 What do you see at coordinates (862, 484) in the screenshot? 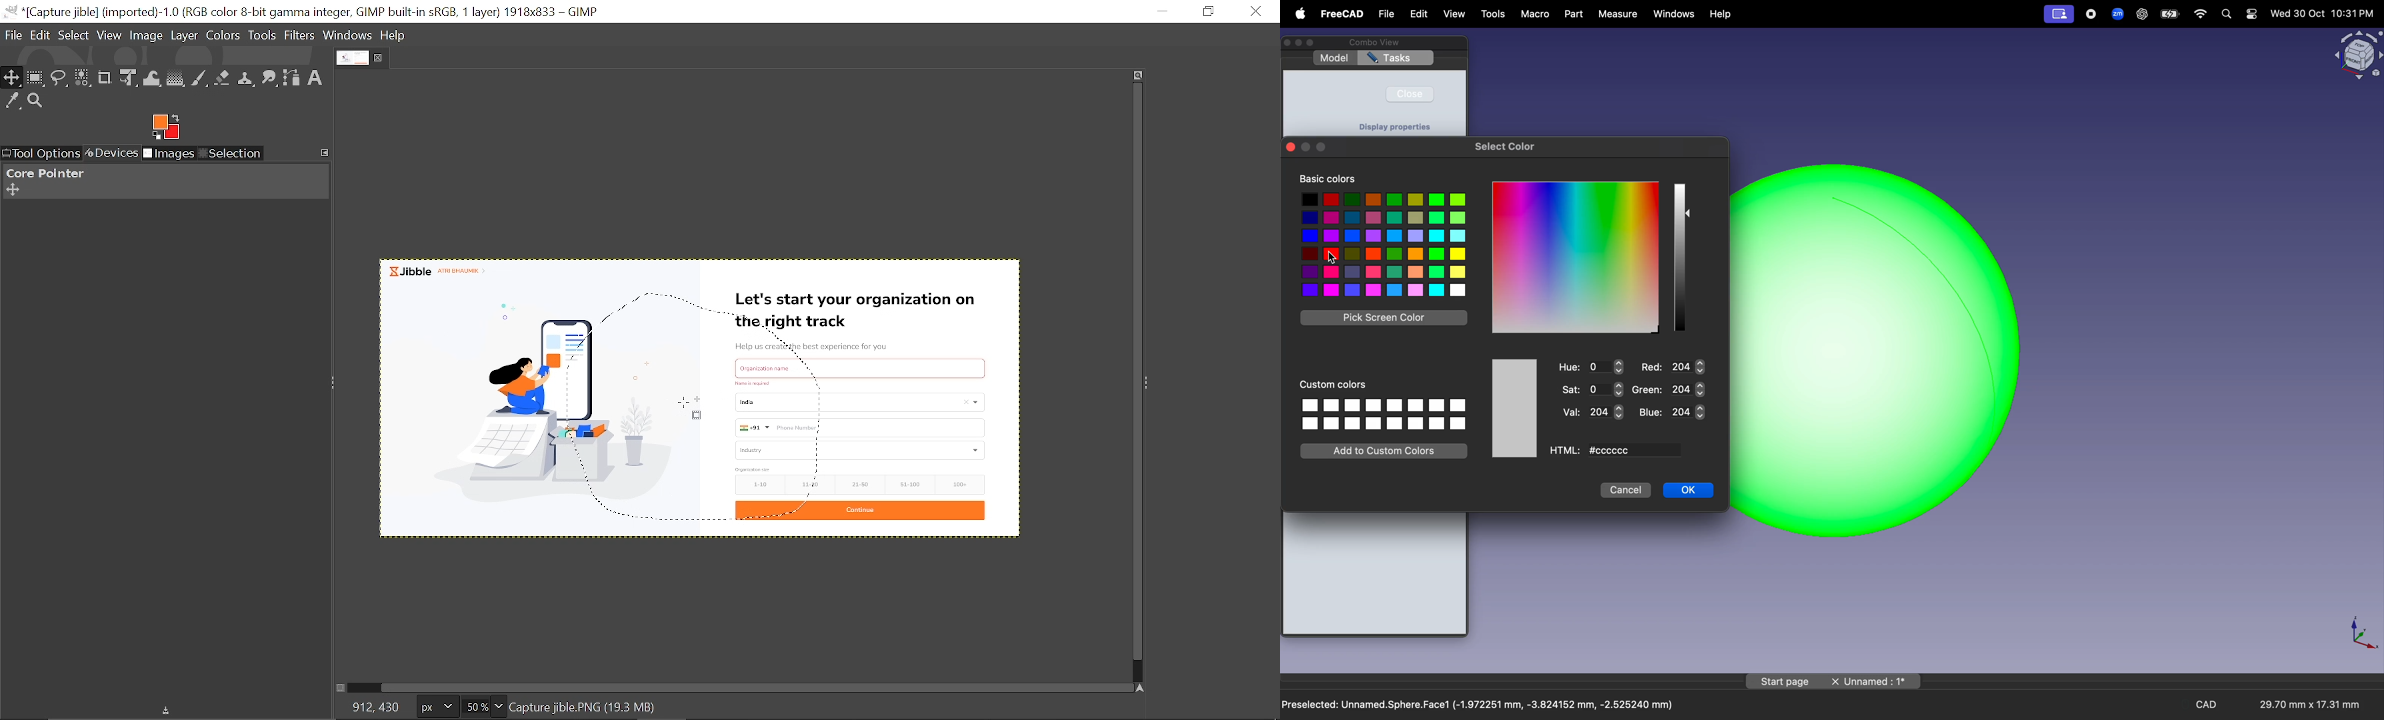
I see `21-50` at bounding box center [862, 484].